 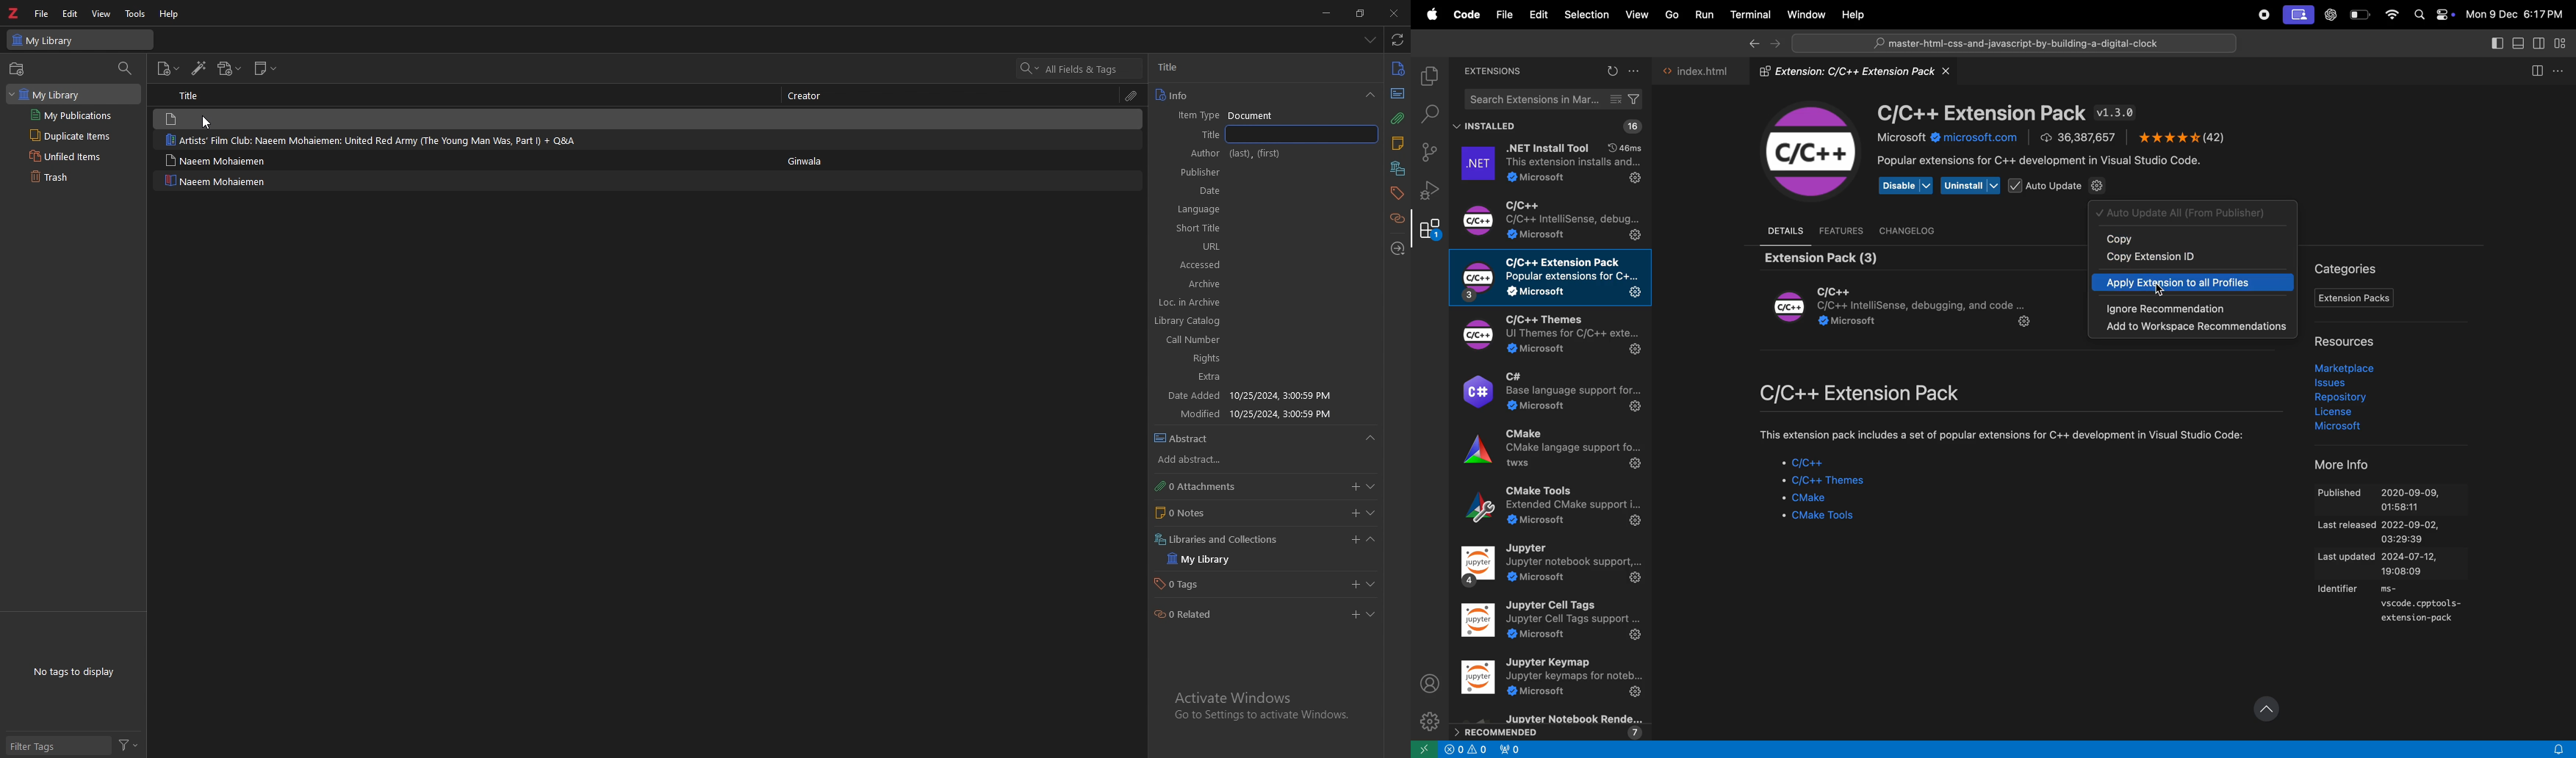 What do you see at coordinates (1328, 12) in the screenshot?
I see `minimize` at bounding box center [1328, 12].